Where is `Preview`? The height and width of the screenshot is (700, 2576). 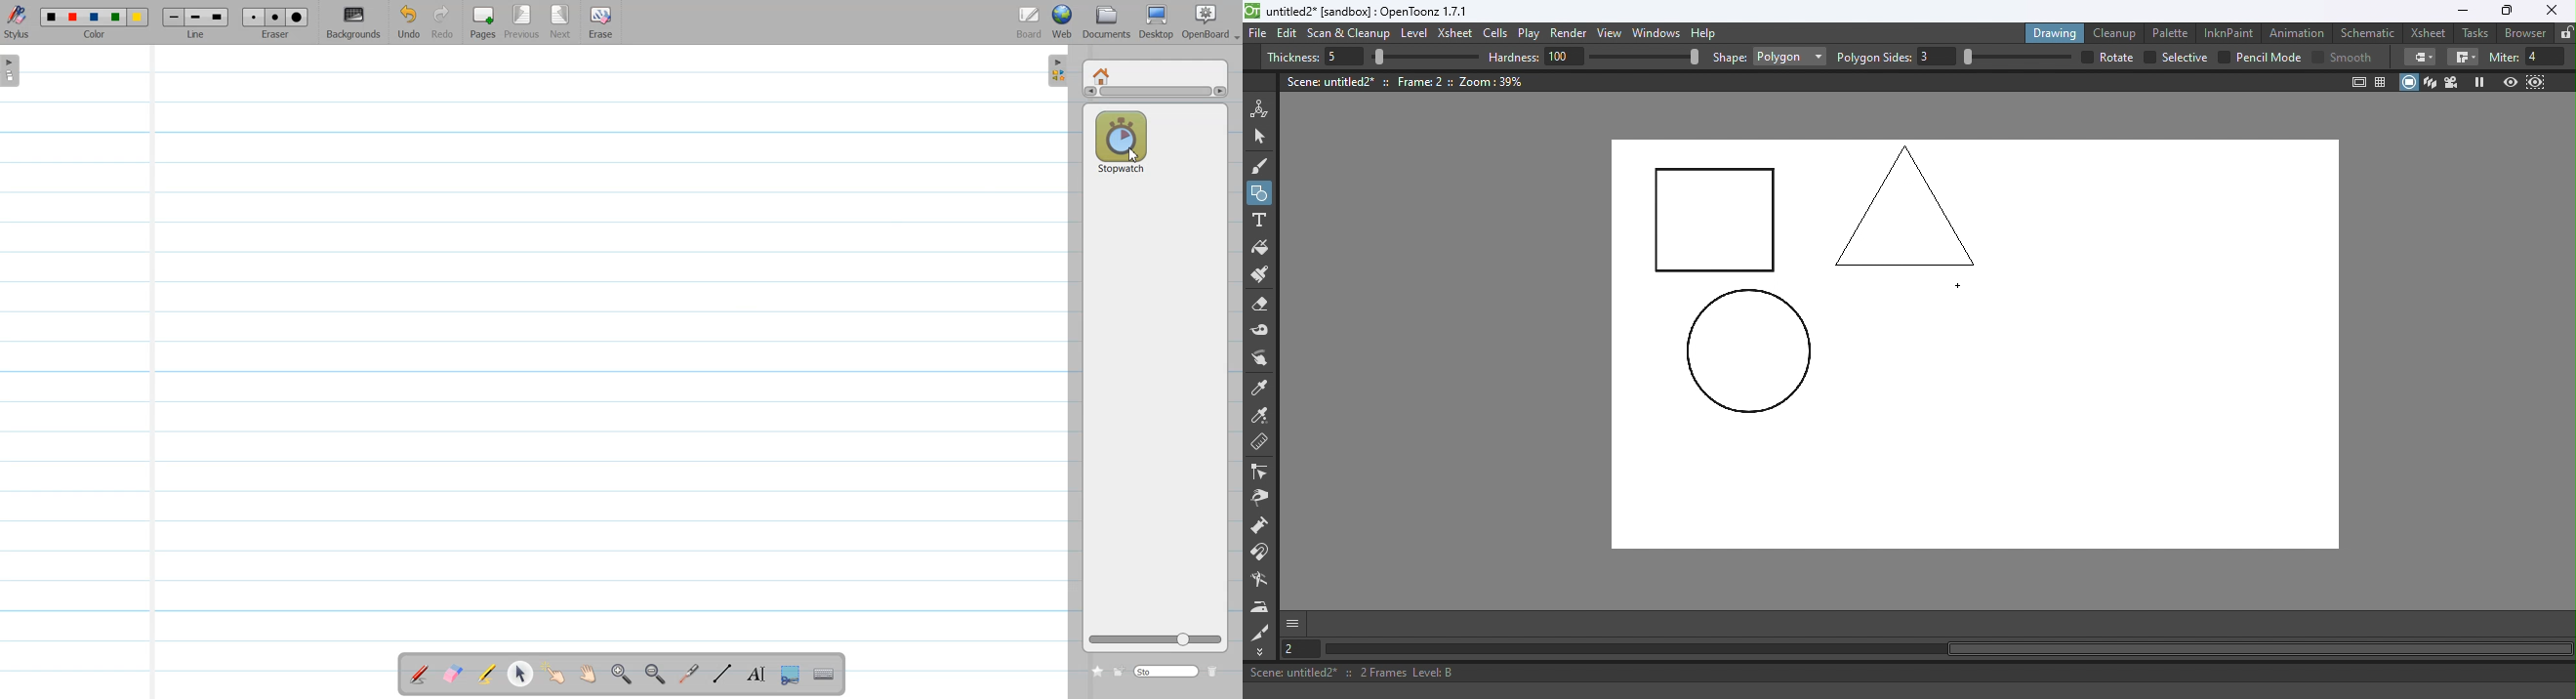
Preview is located at coordinates (2510, 83).